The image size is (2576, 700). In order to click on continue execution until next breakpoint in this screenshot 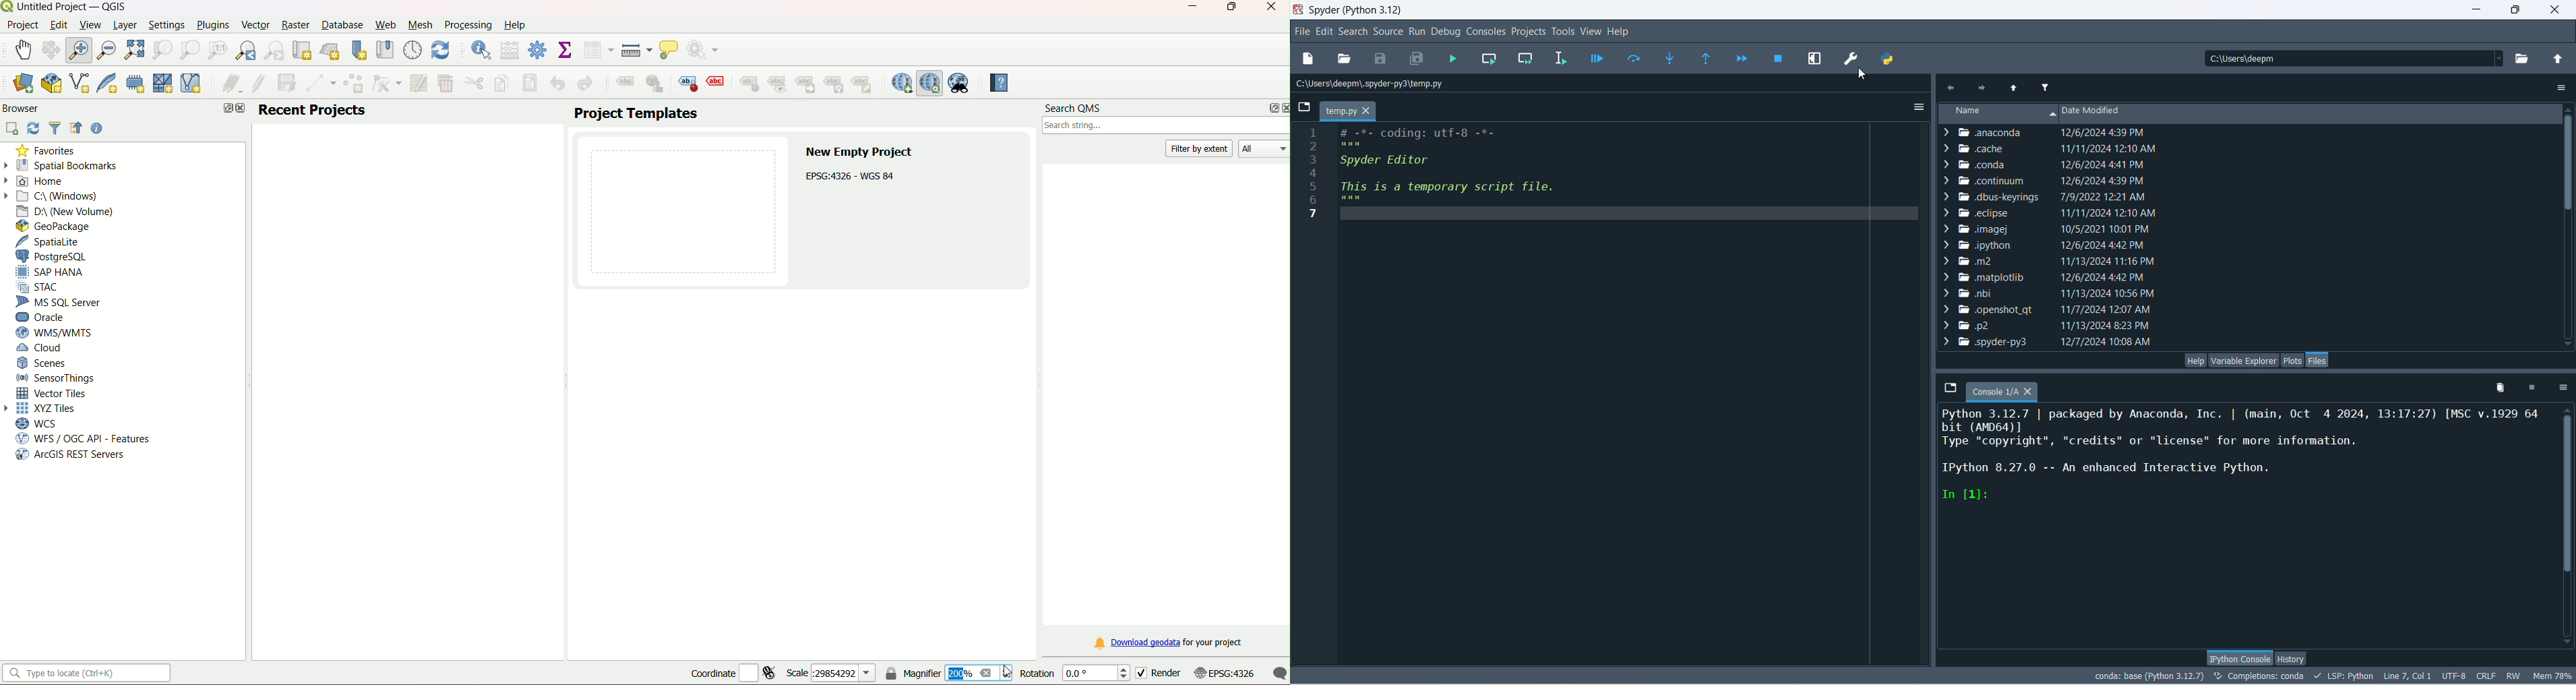, I will do `click(1740, 58)`.